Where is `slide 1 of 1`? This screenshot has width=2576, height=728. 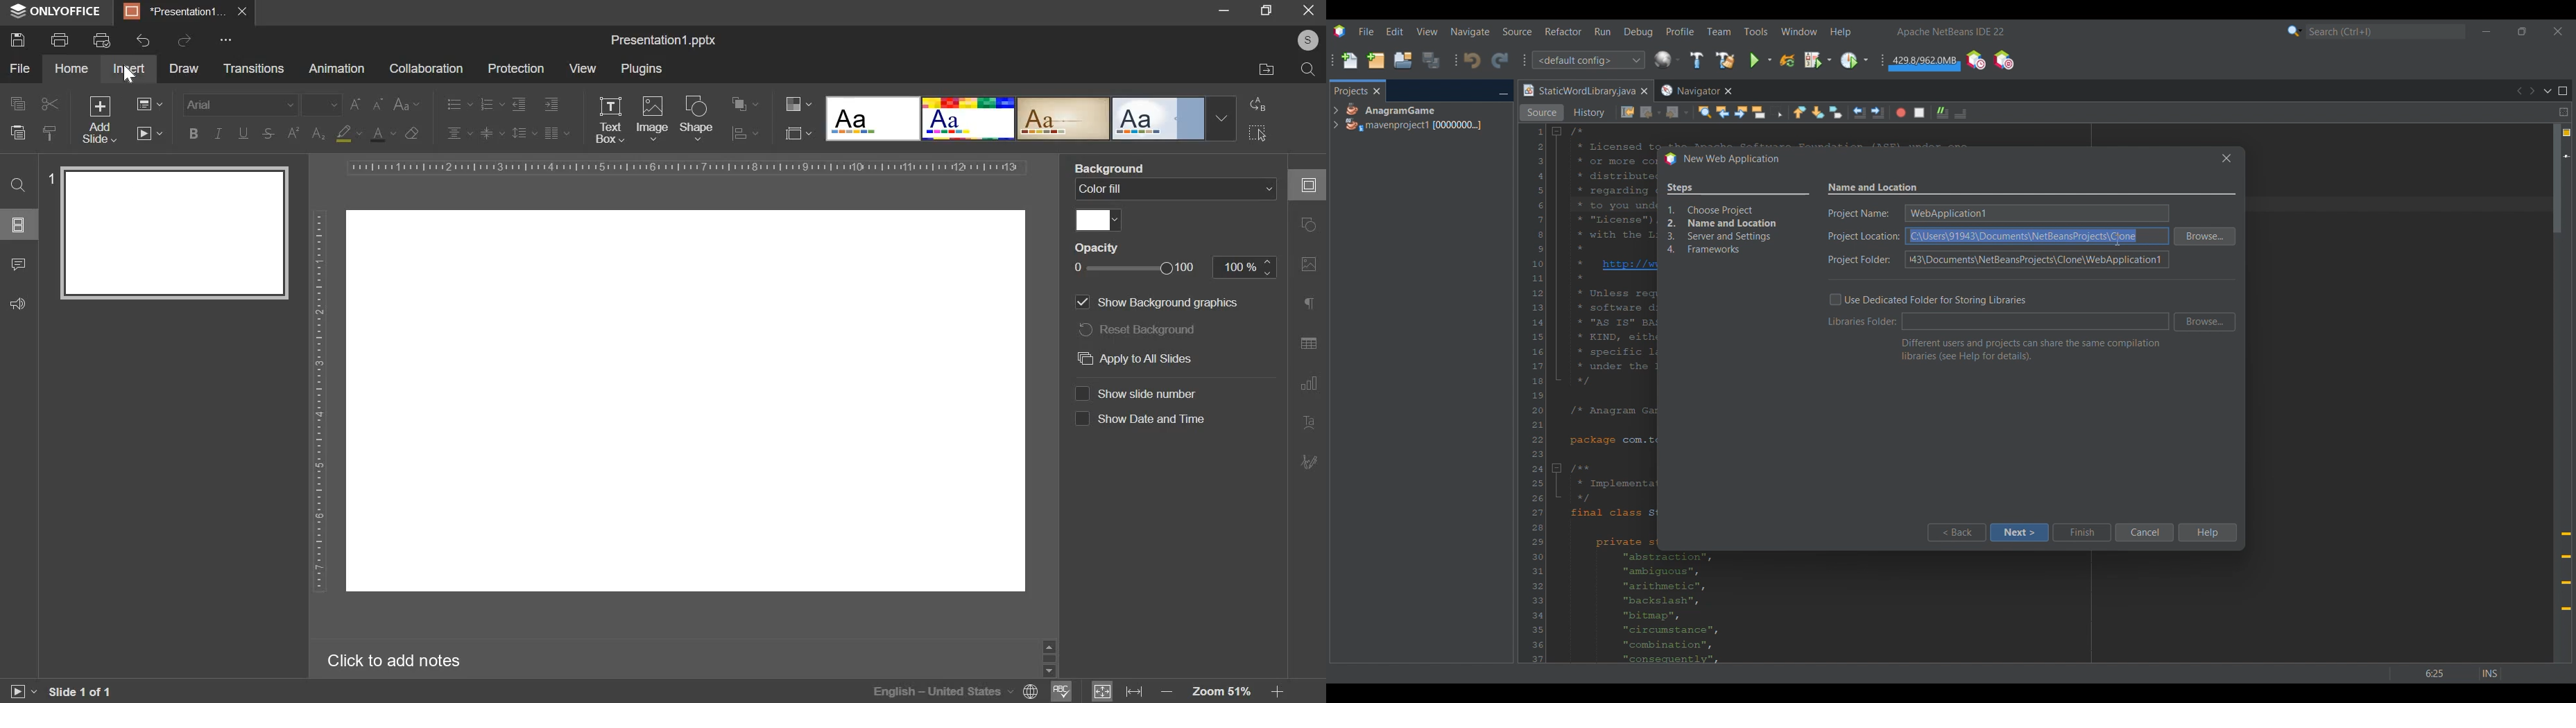 slide 1 of 1 is located at coordinates (81, 693).